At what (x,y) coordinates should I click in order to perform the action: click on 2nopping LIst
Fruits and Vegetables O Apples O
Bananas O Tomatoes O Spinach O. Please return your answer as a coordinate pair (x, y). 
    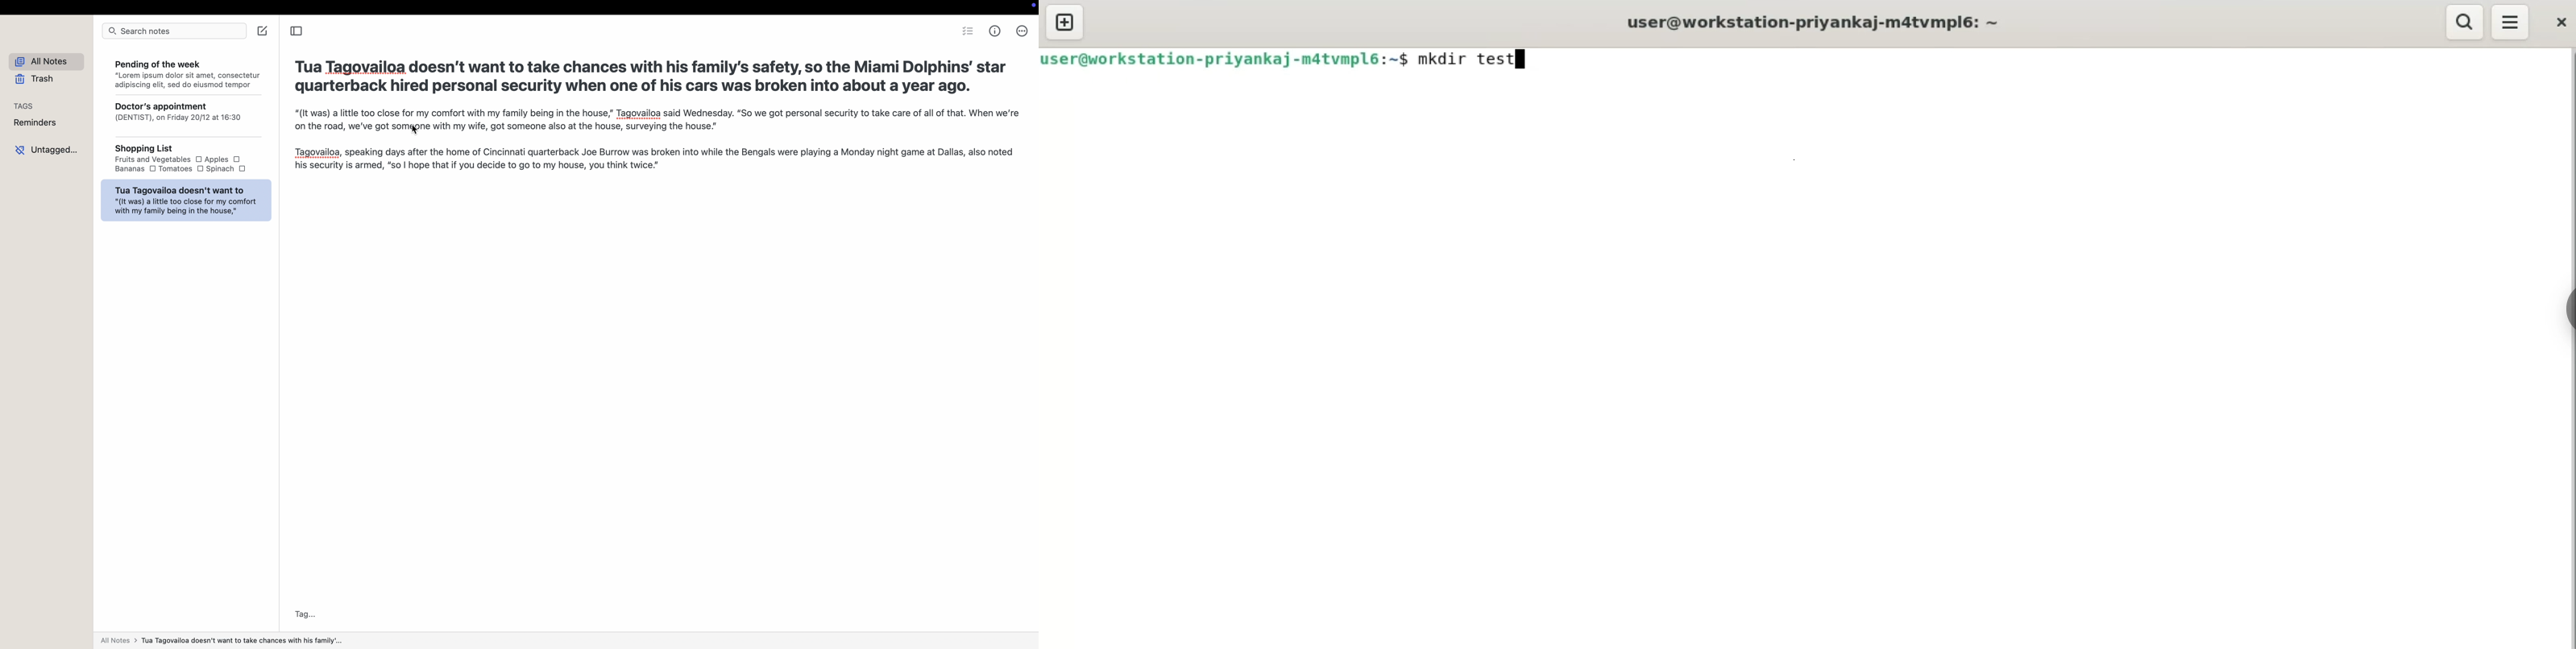
    Looking at the image, I should click on (185, 159).